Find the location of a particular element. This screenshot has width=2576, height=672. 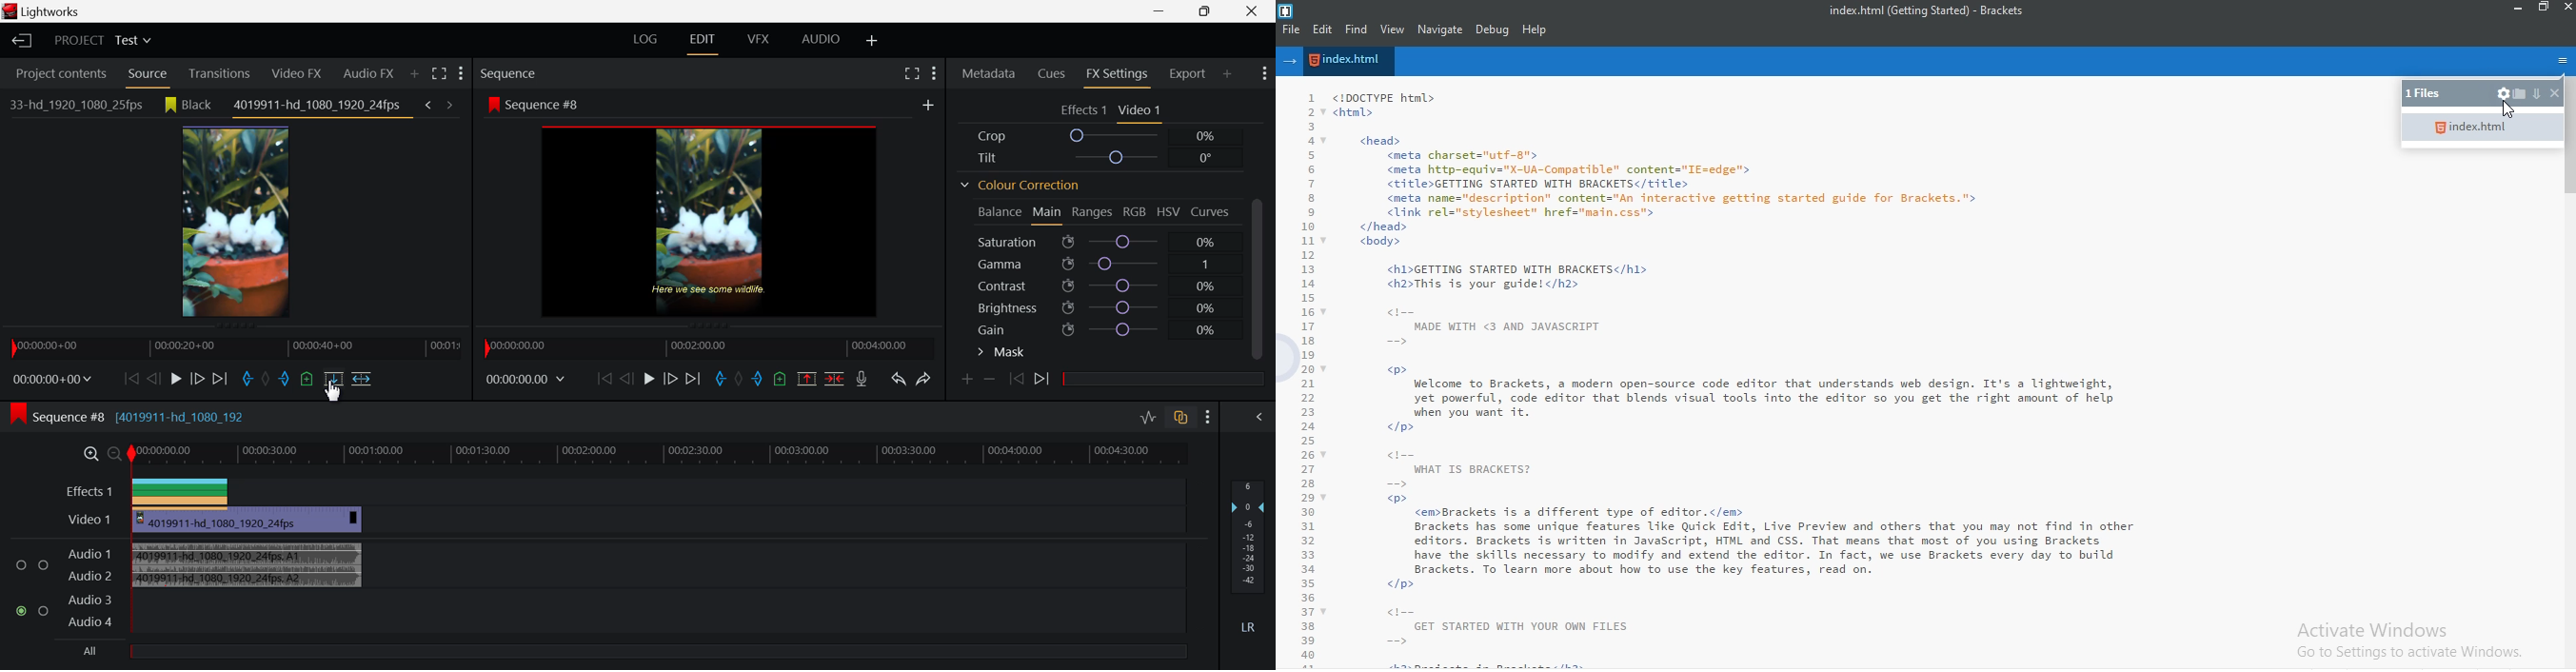

navigate is located at coordinates (1441, 30).